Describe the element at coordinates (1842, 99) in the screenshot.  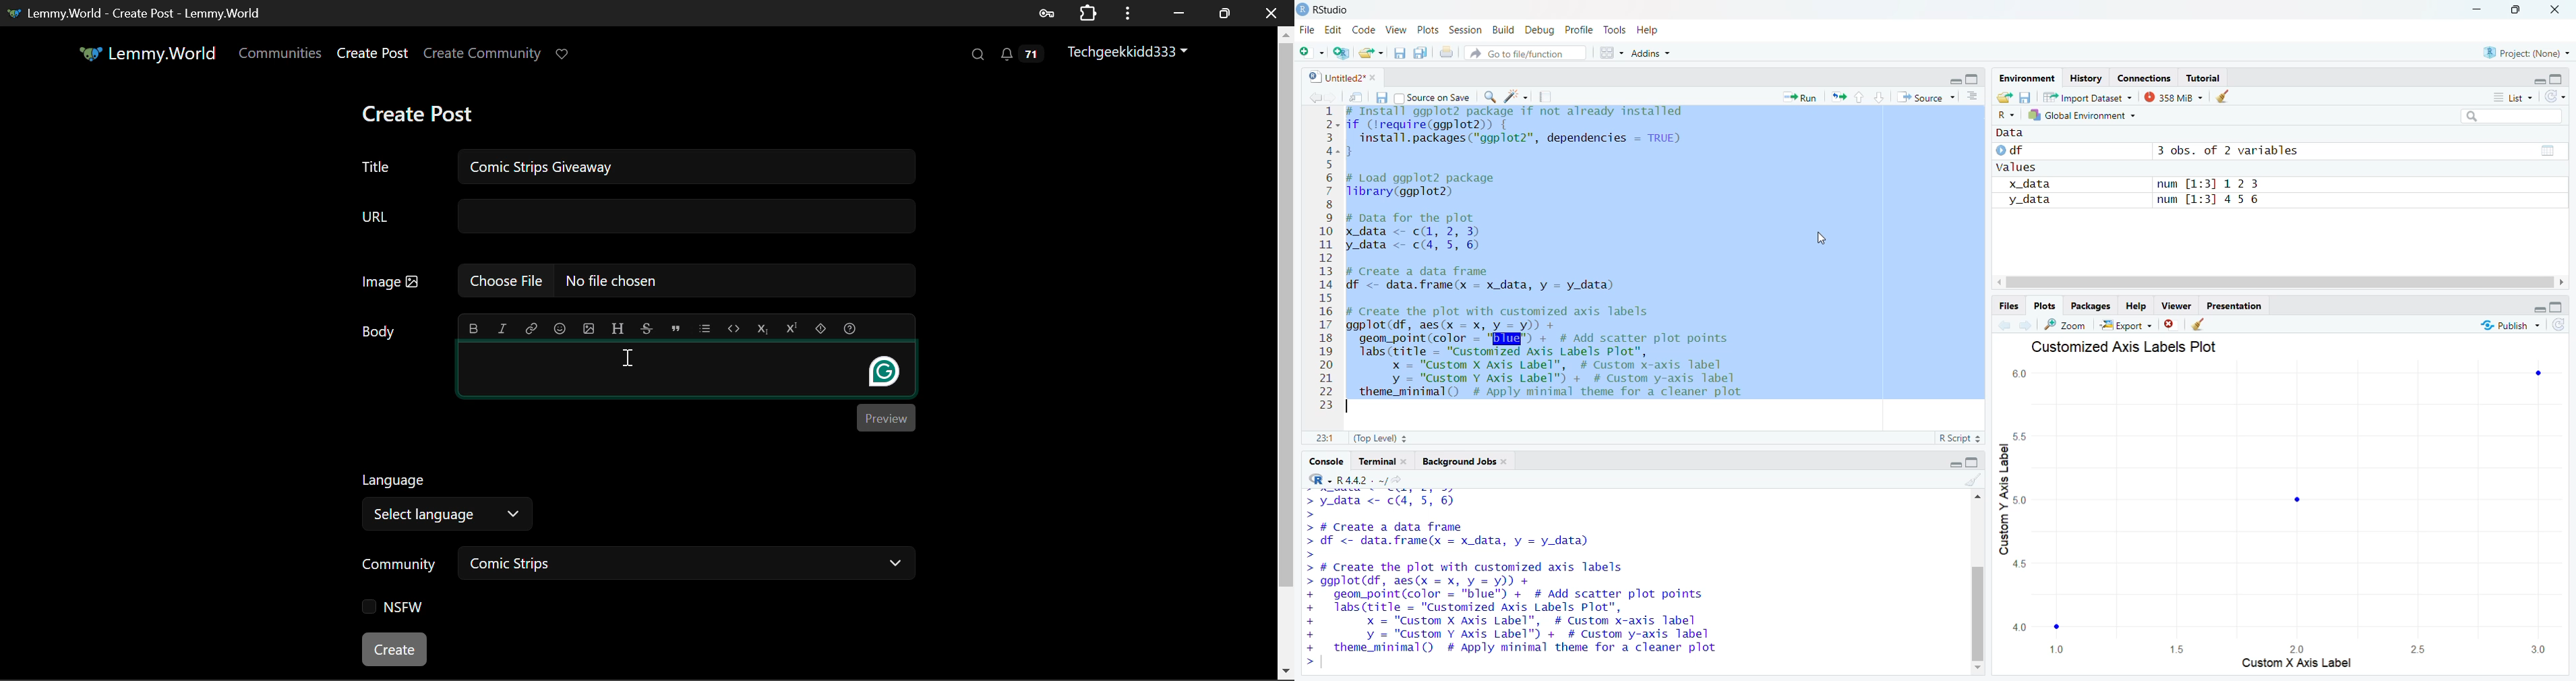
I see `export` at that location.